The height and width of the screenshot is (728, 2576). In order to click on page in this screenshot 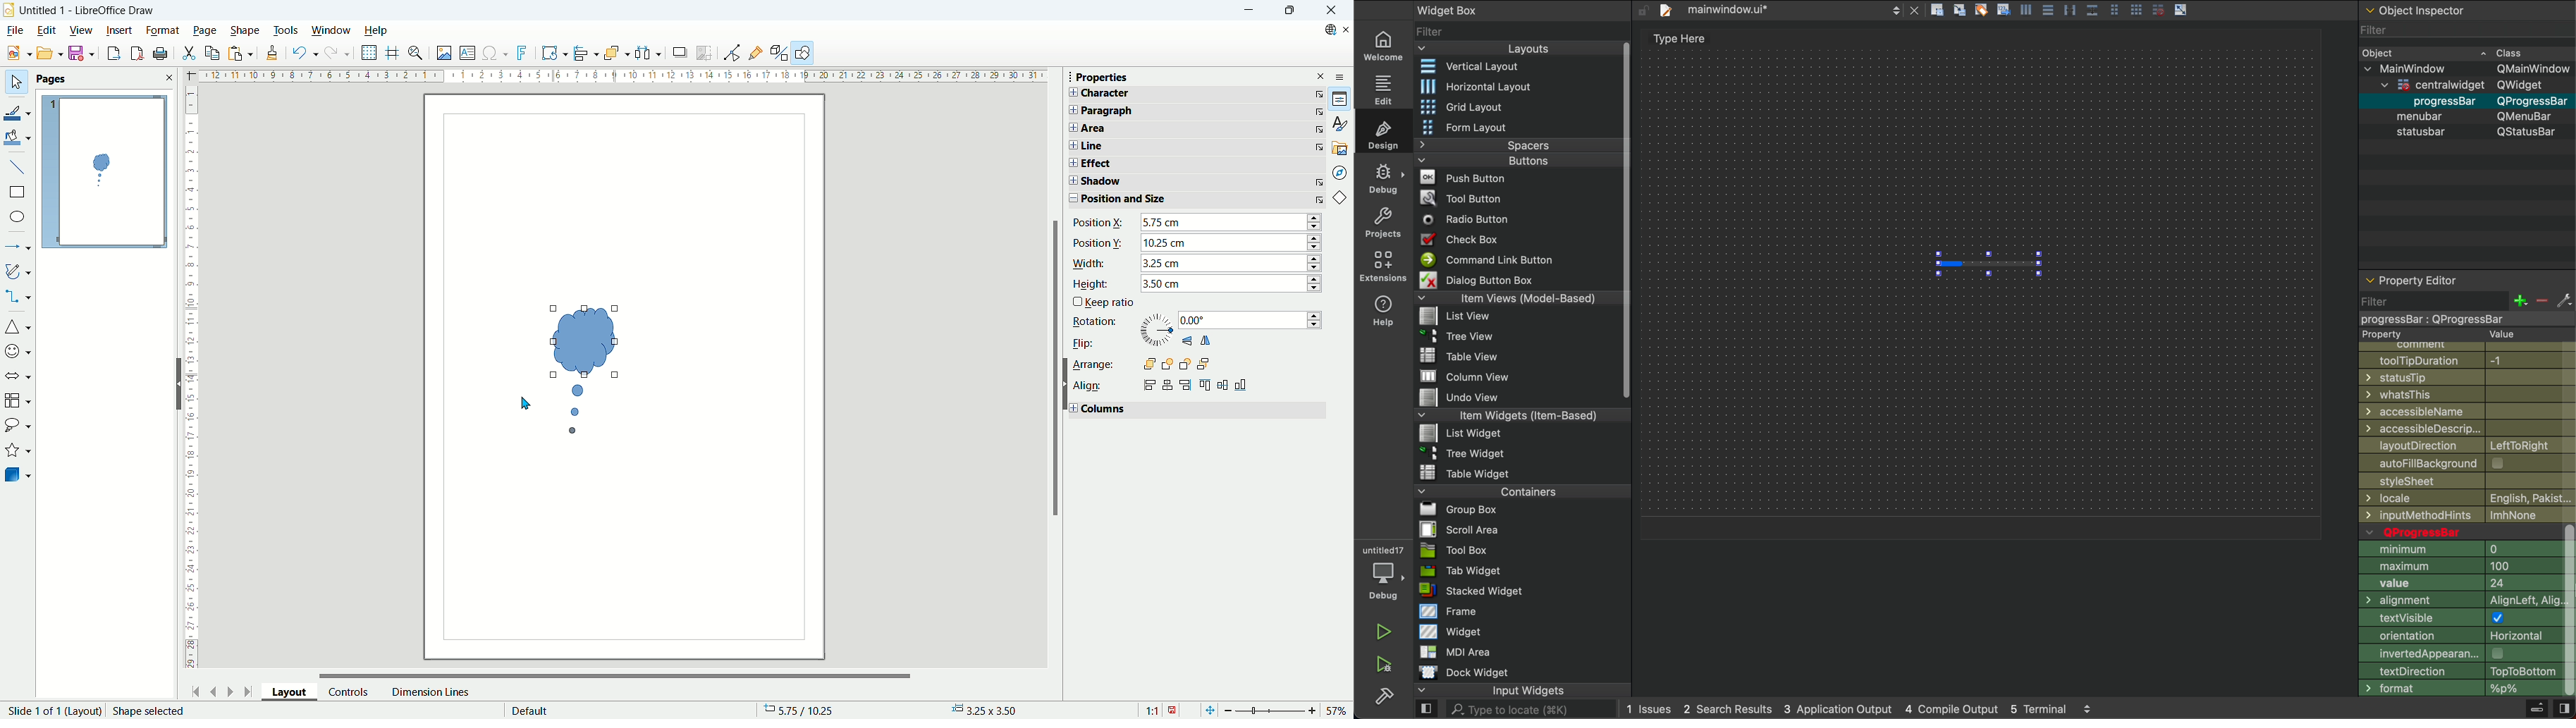, I will do `click(104, 173)`.